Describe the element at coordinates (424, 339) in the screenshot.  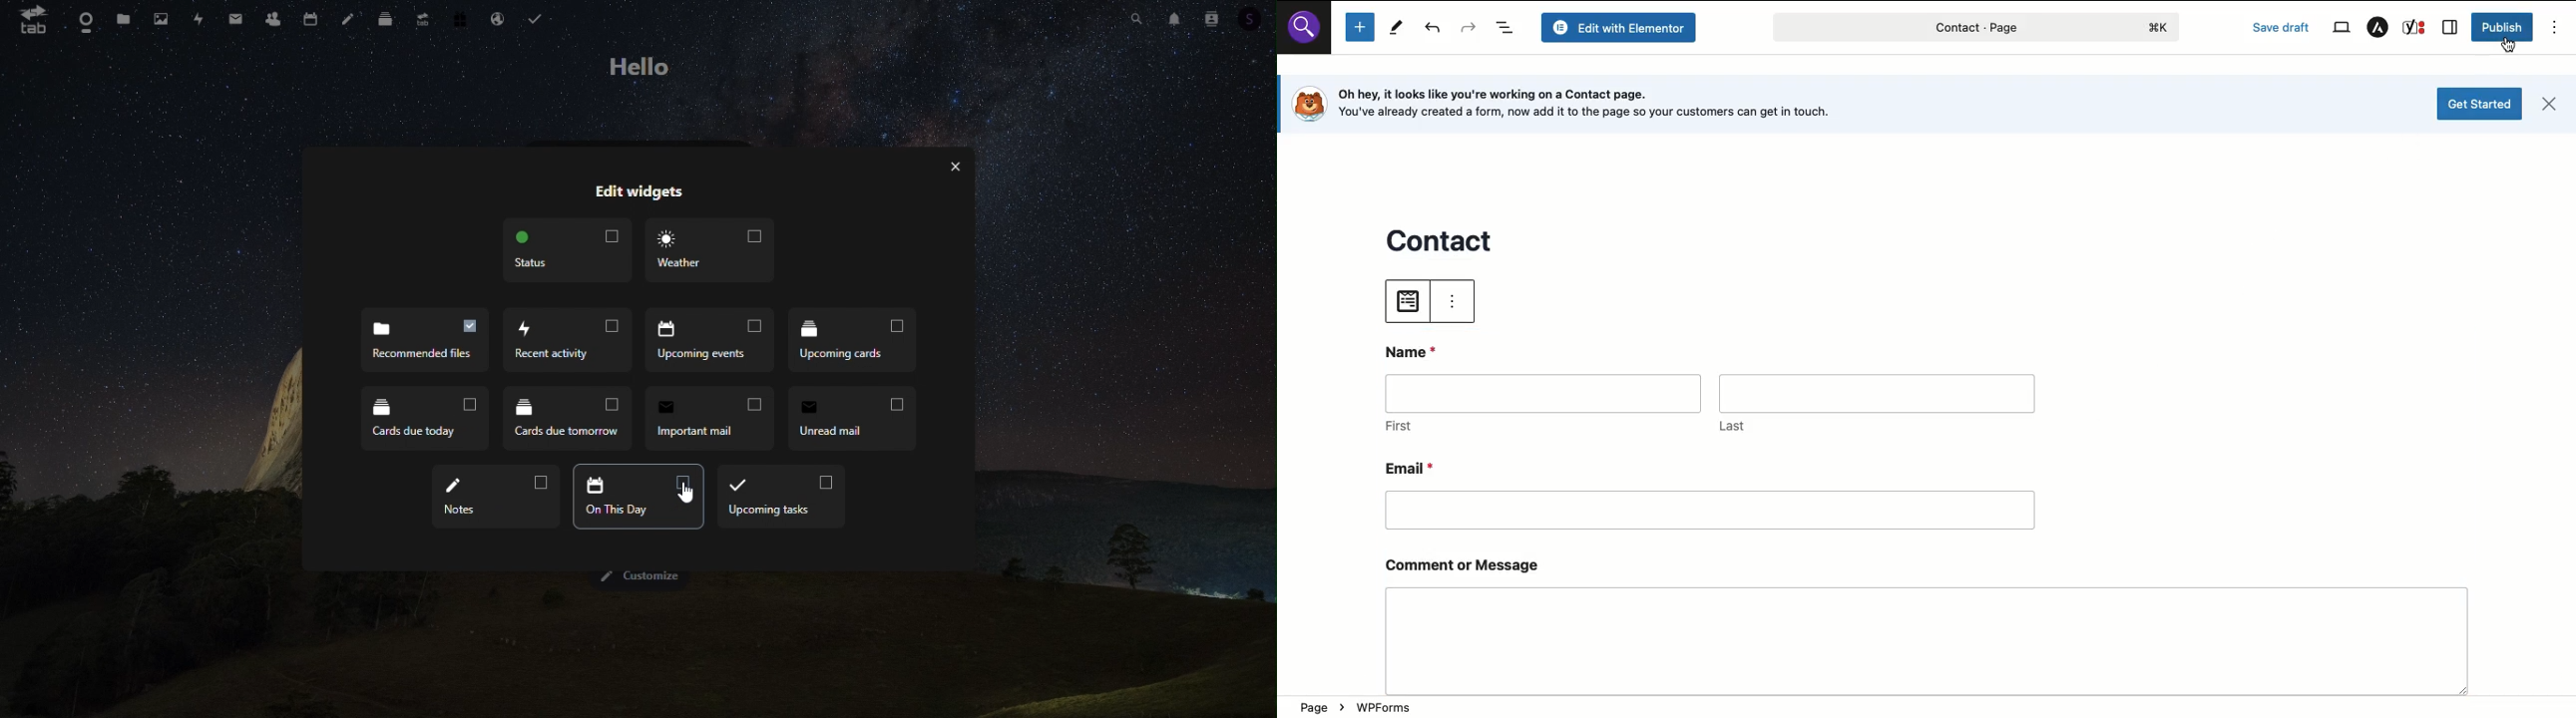
I see `Recommended files` at that location.